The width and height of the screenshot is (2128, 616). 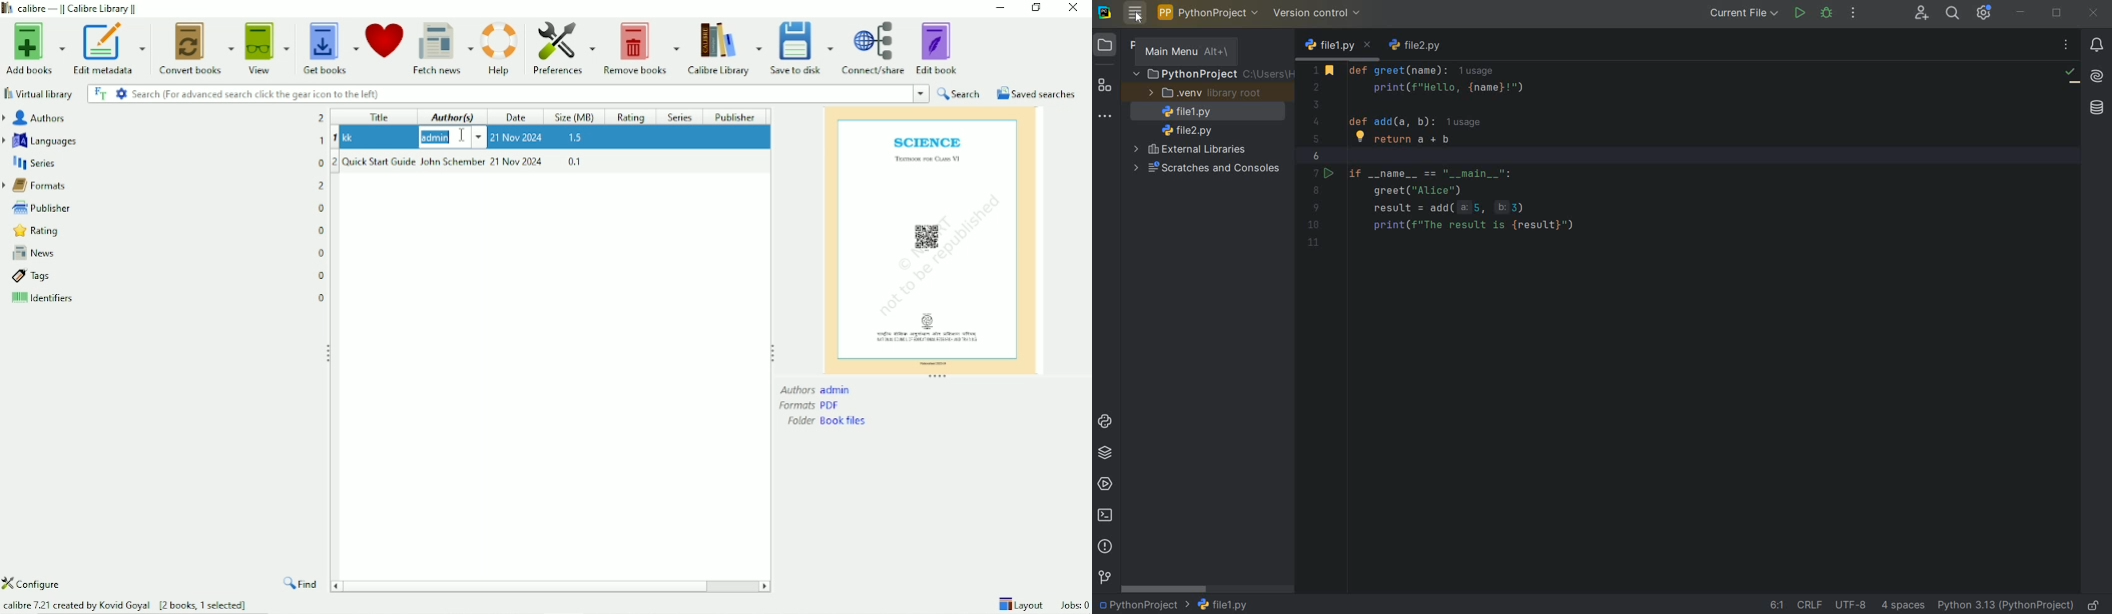 What do you see at coordinates (384, 38) in the screenshot?
I see `Donate` at bounding box center [384, 38].